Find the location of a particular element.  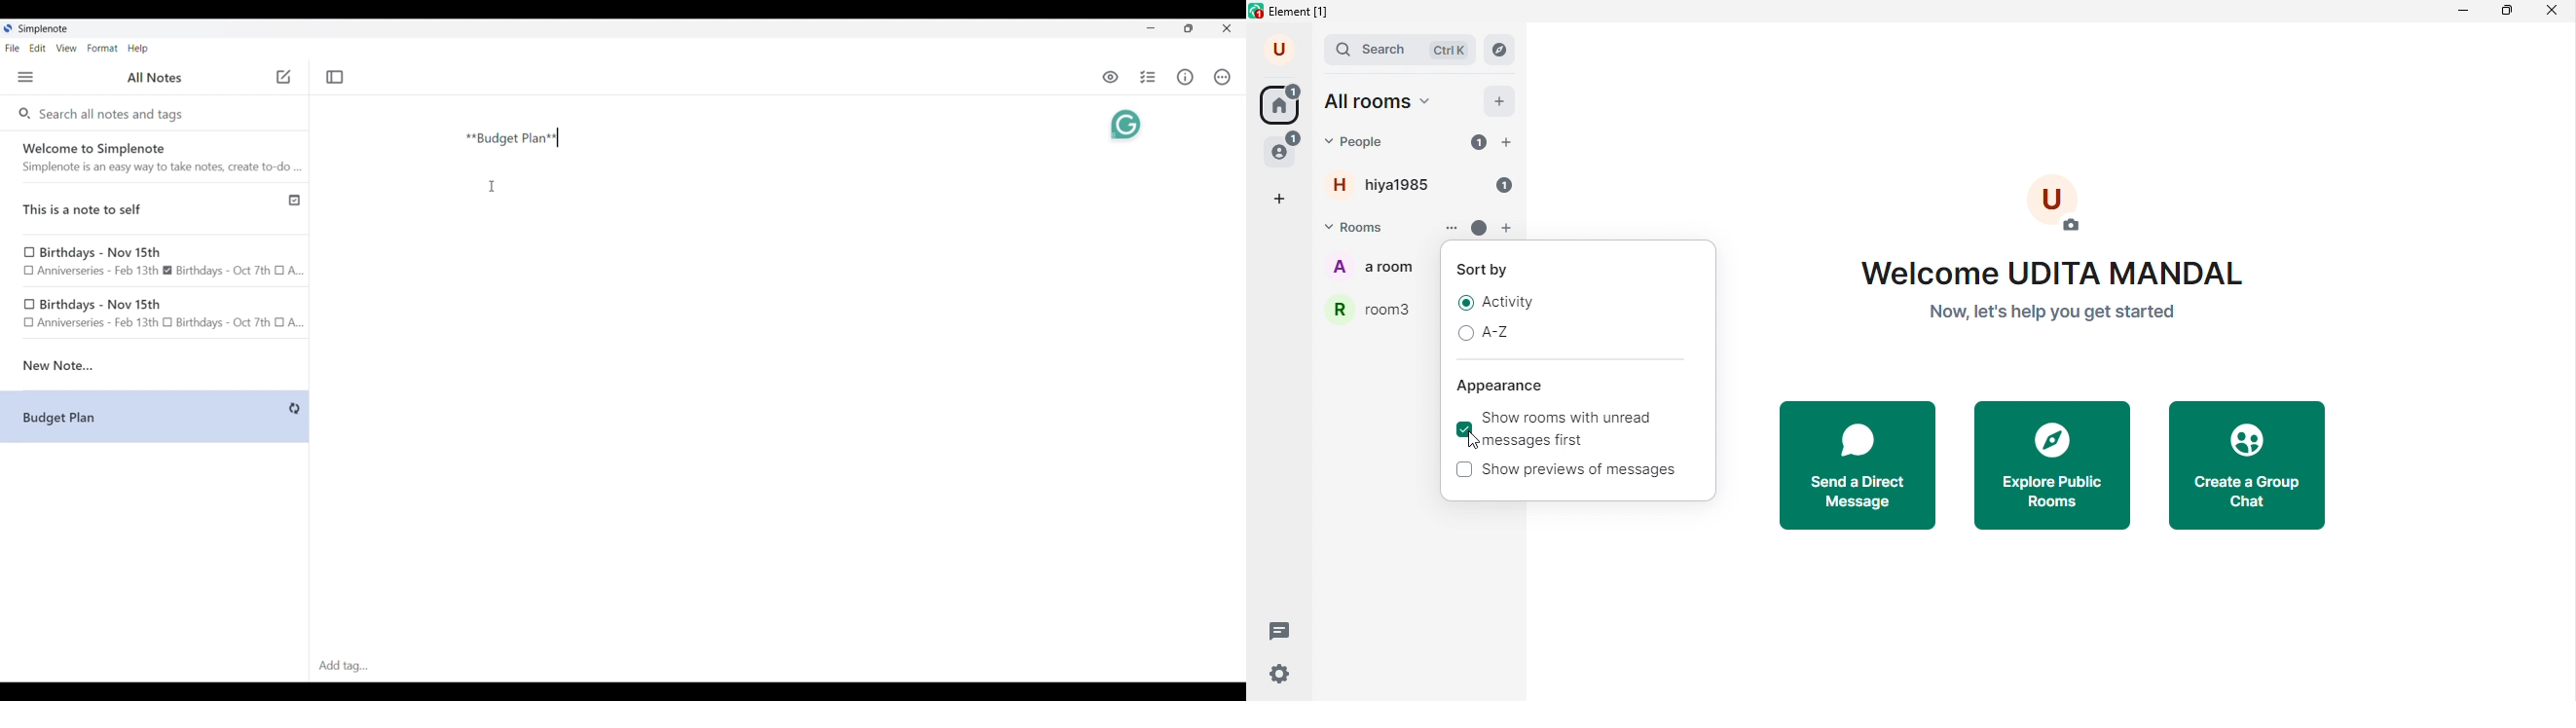

Toggle focus mode is located at coordinates (334, 77).